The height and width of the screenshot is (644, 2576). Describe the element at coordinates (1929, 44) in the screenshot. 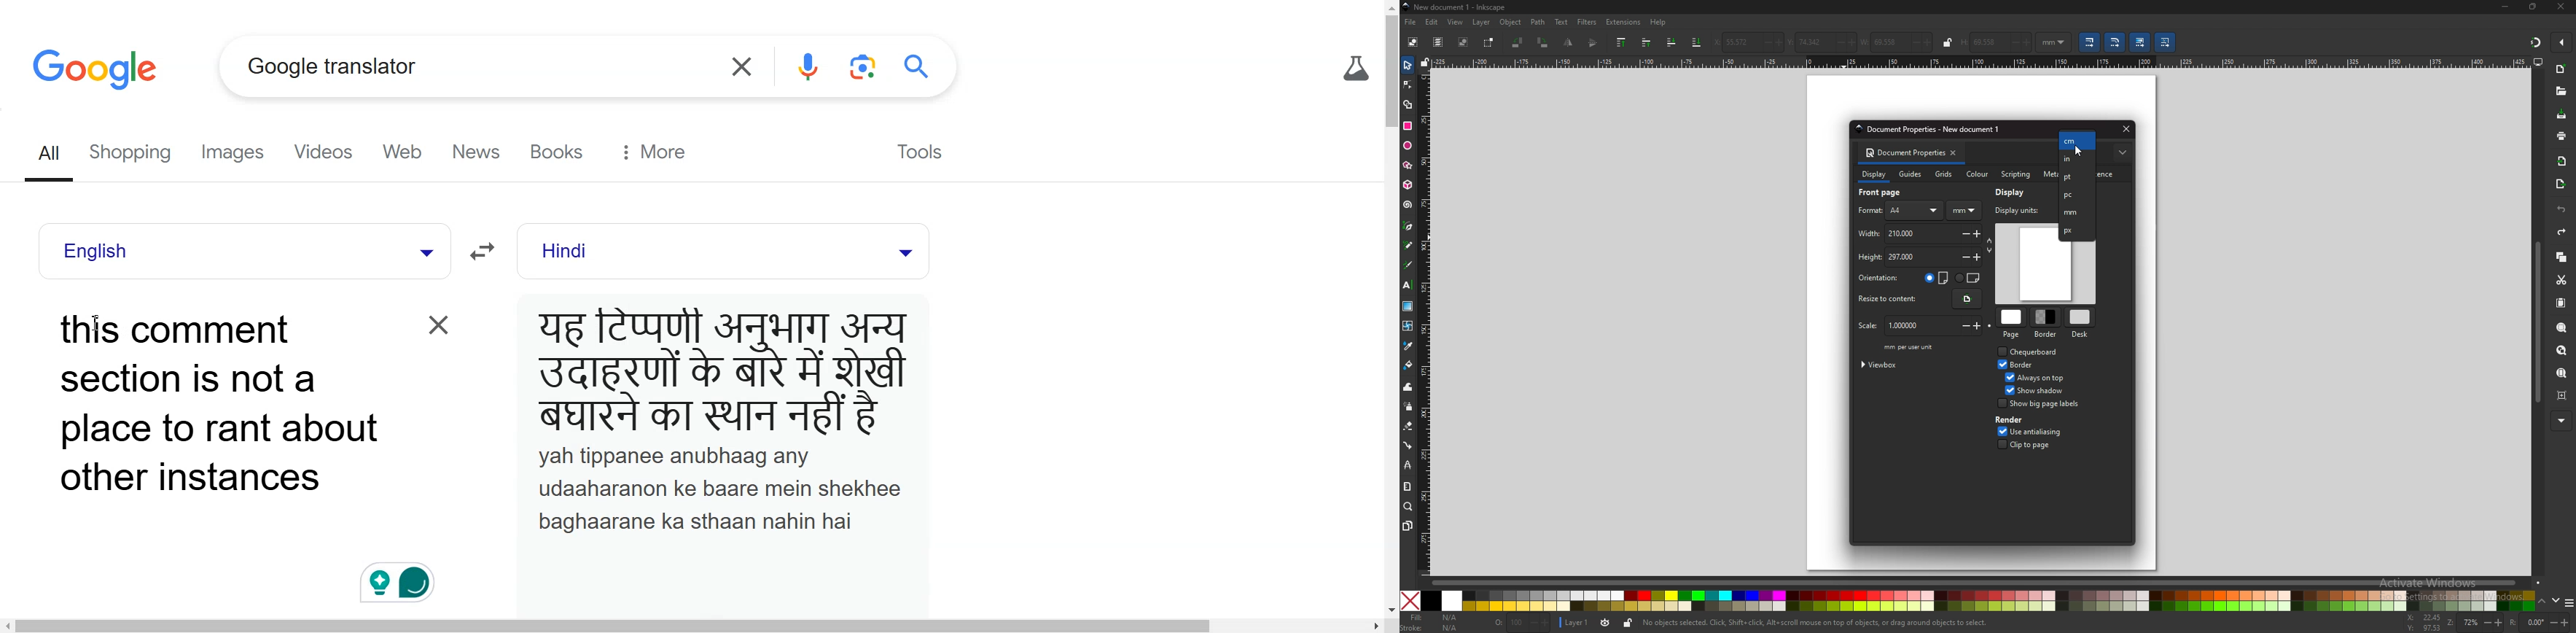

I see `+` at that location.